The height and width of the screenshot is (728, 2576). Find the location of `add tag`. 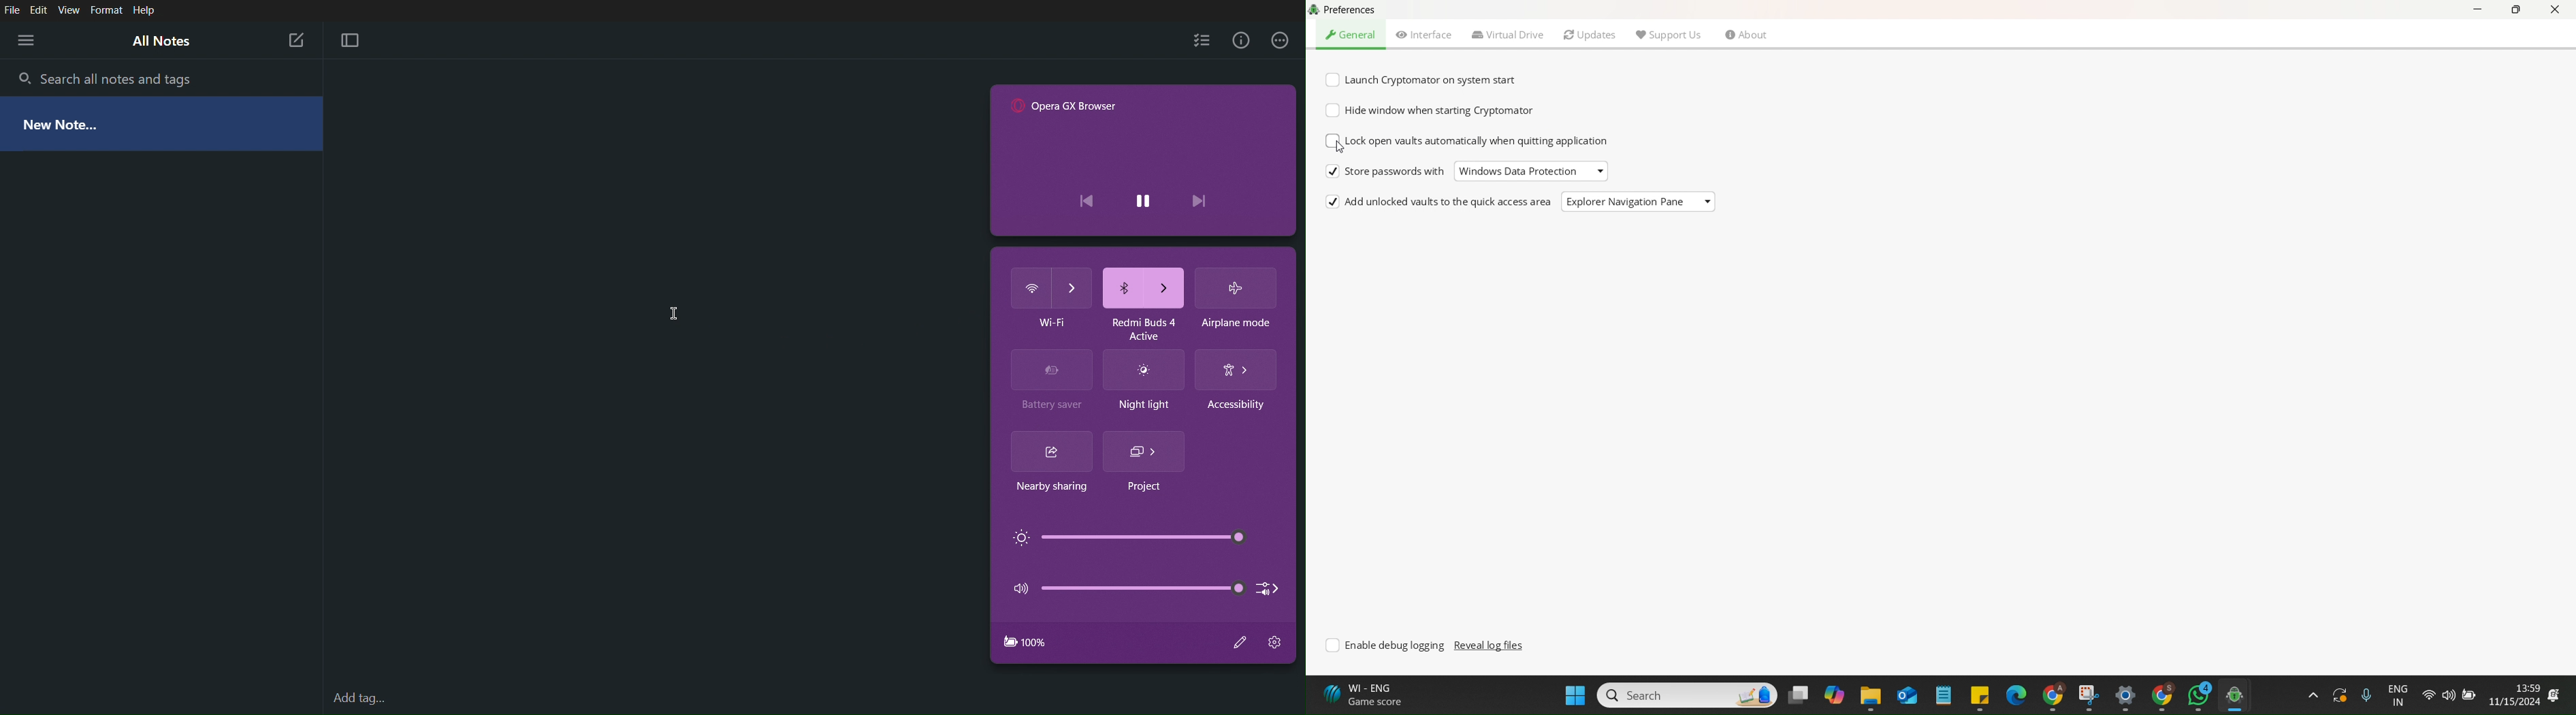

add tag is located at coordinates (366, 703).